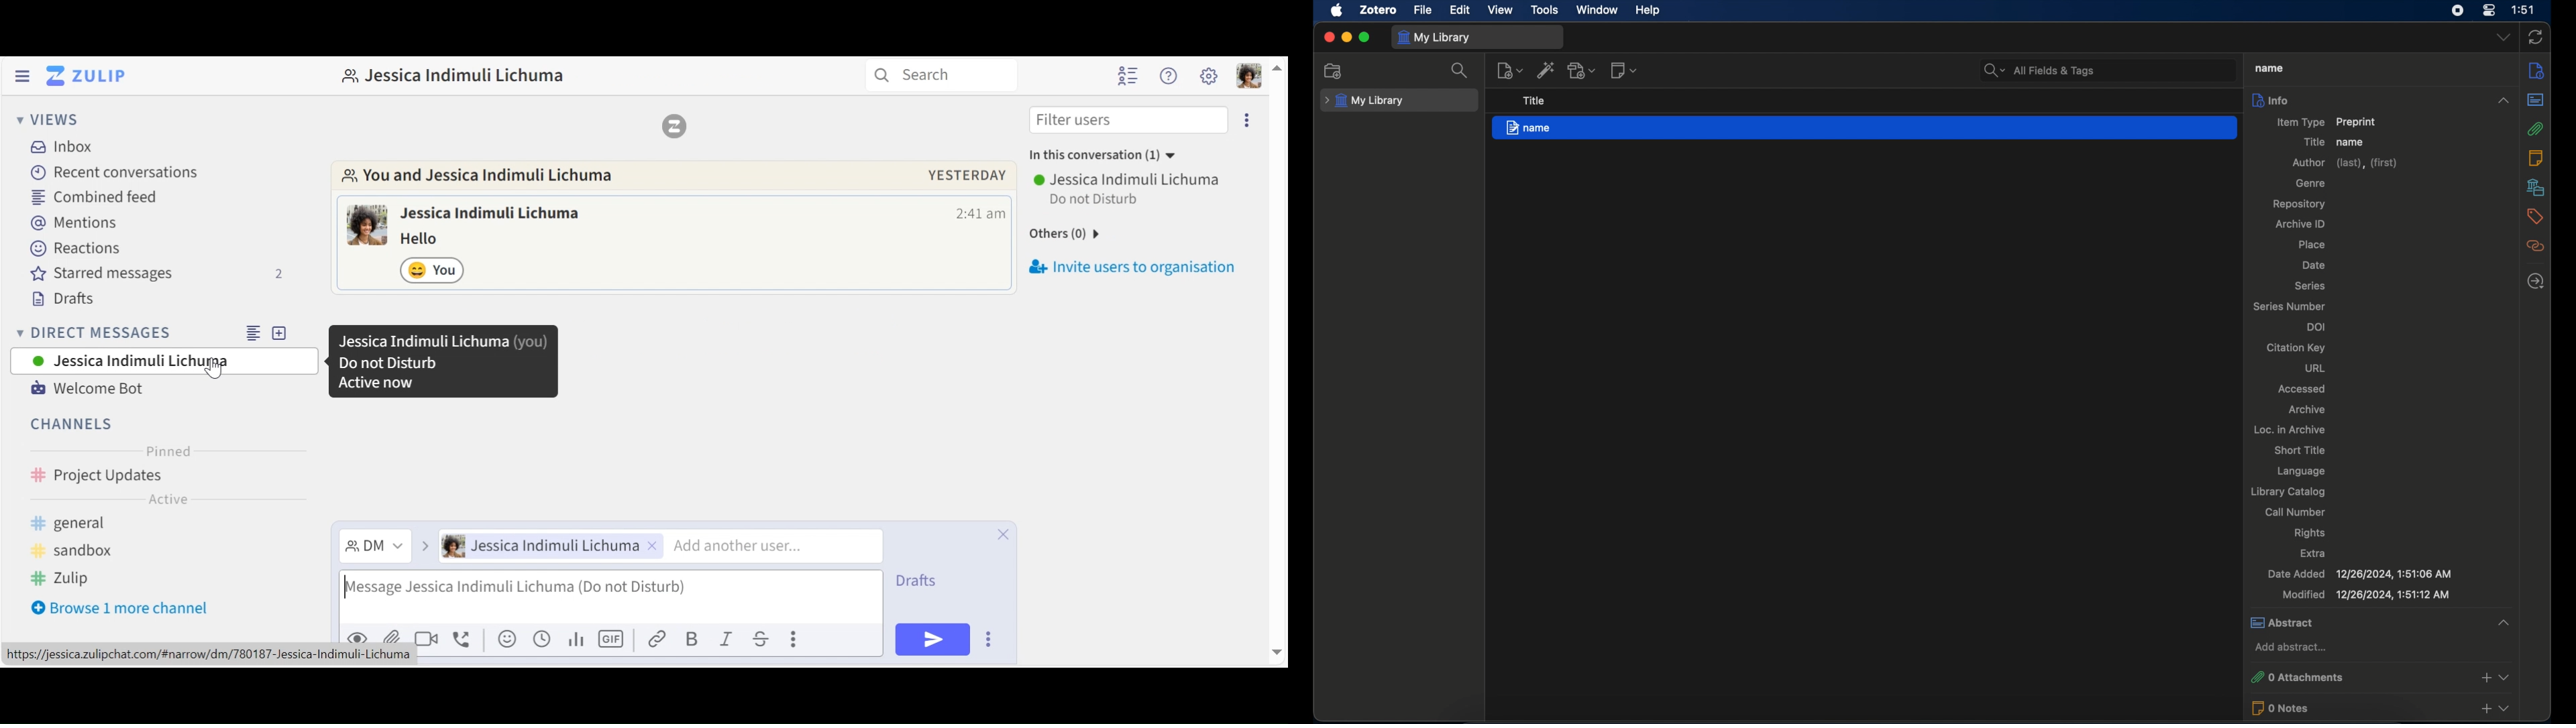  What do you see at coordinates (129, 610) in the screenshot?
I see `Browse more channel` at bounding box center [129, 610].